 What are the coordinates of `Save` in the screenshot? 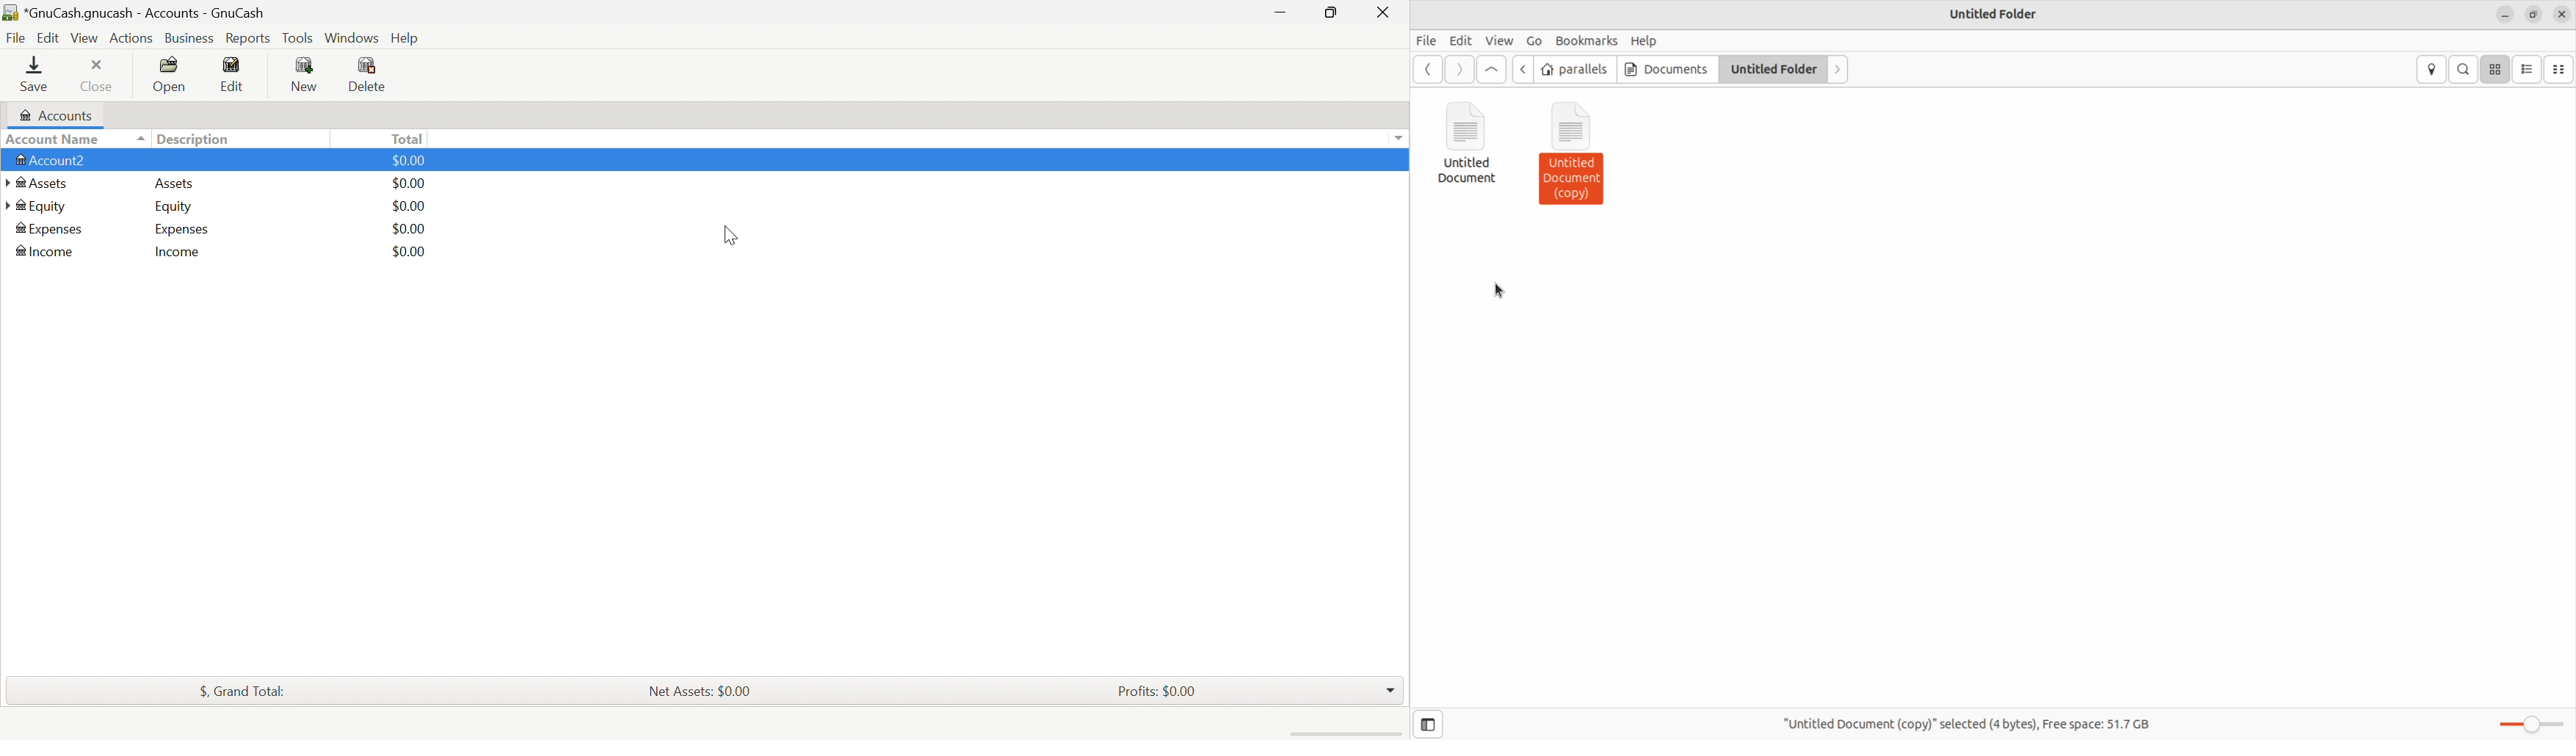 It's located at (39, 75).